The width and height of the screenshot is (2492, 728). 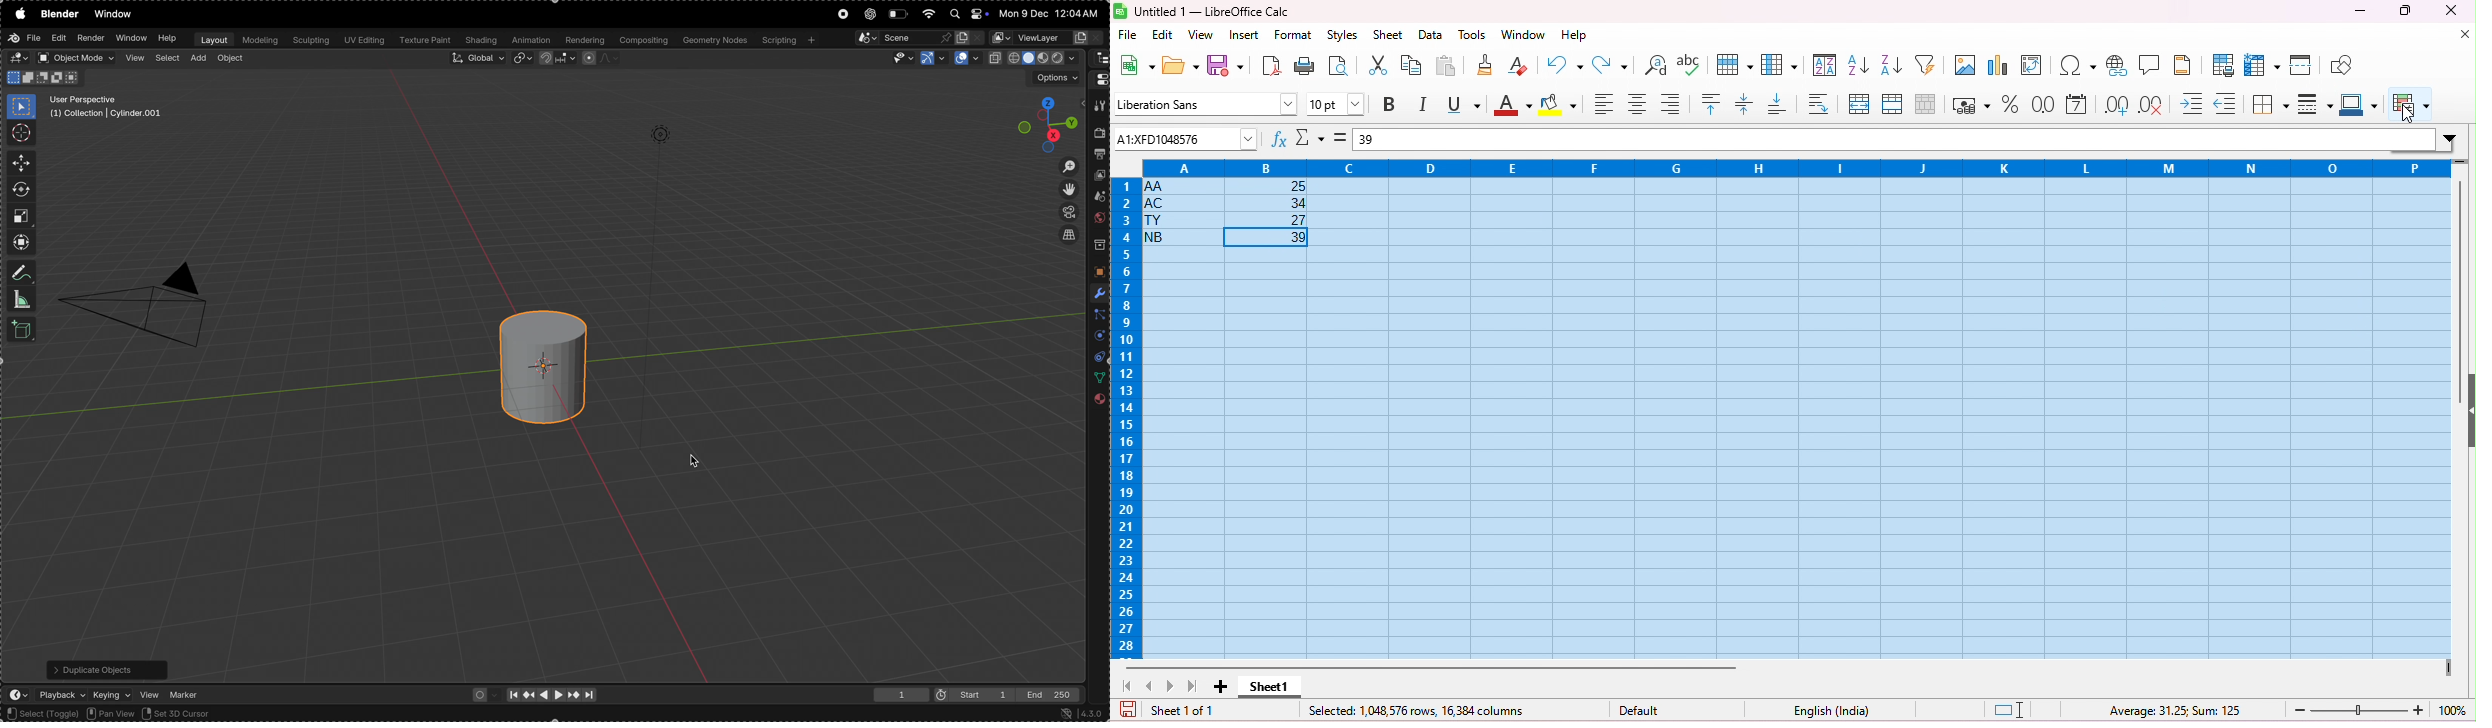 I want to click on Set 3d cursor, so click(x=179, y=714).